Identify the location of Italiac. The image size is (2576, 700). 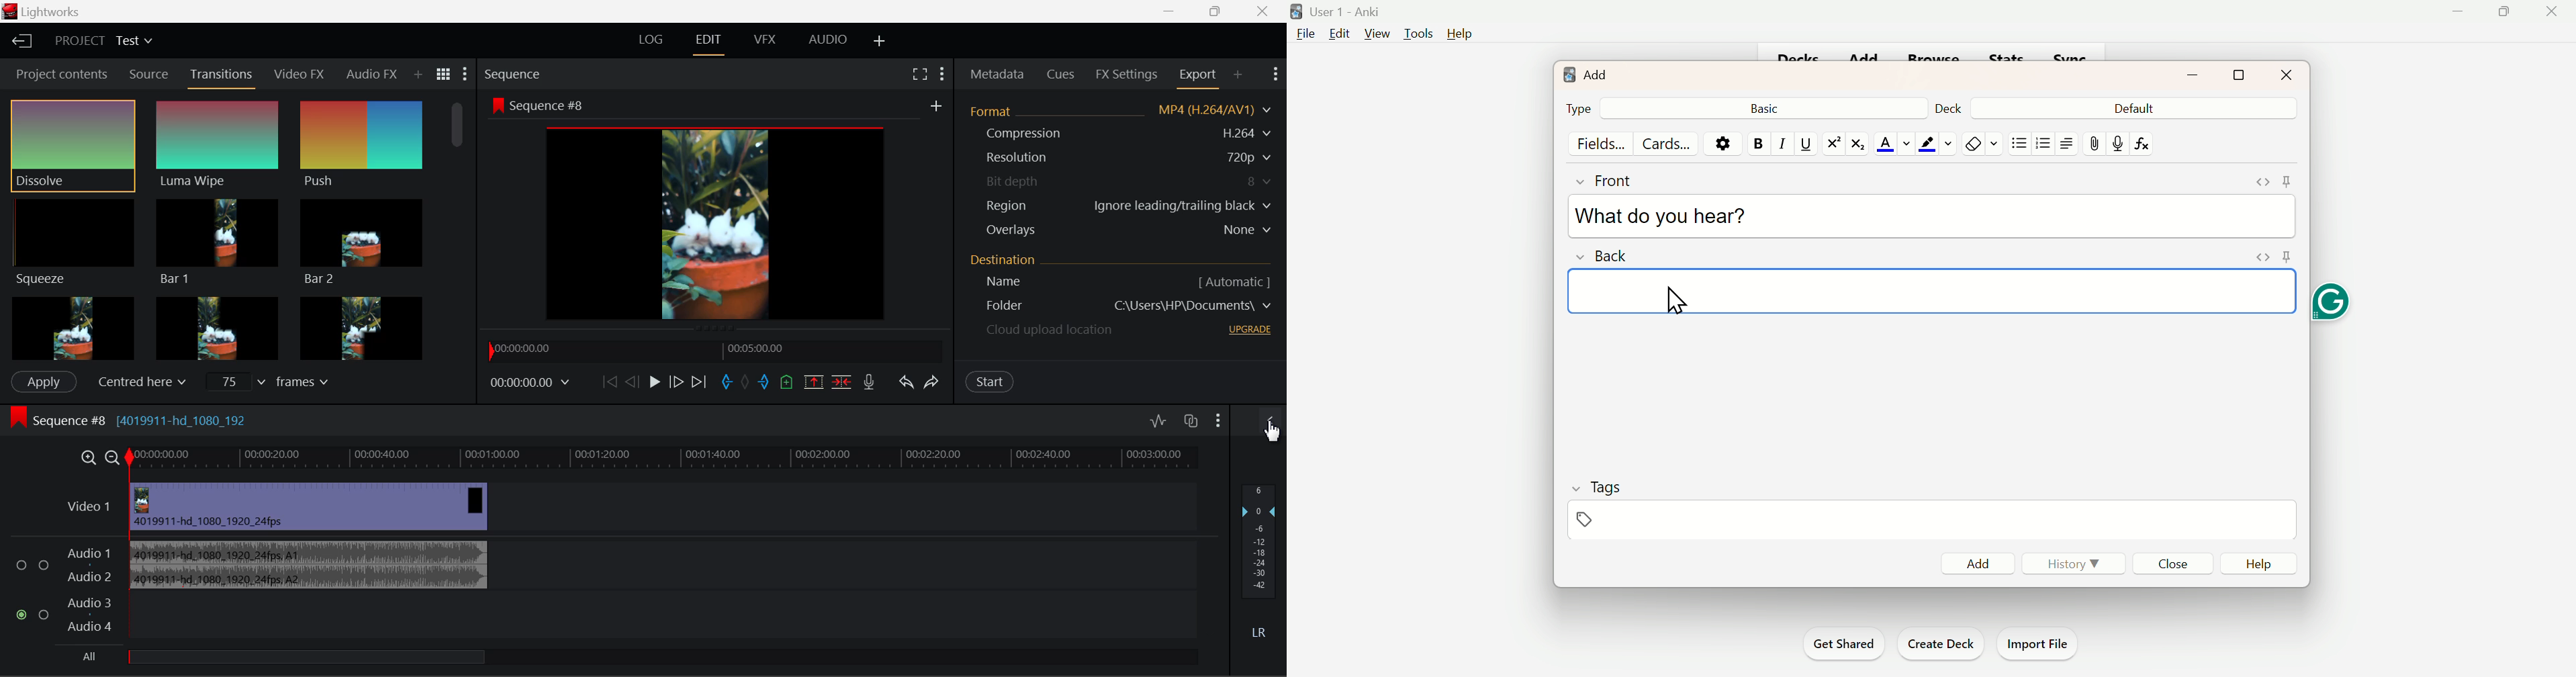
(1782, 142).